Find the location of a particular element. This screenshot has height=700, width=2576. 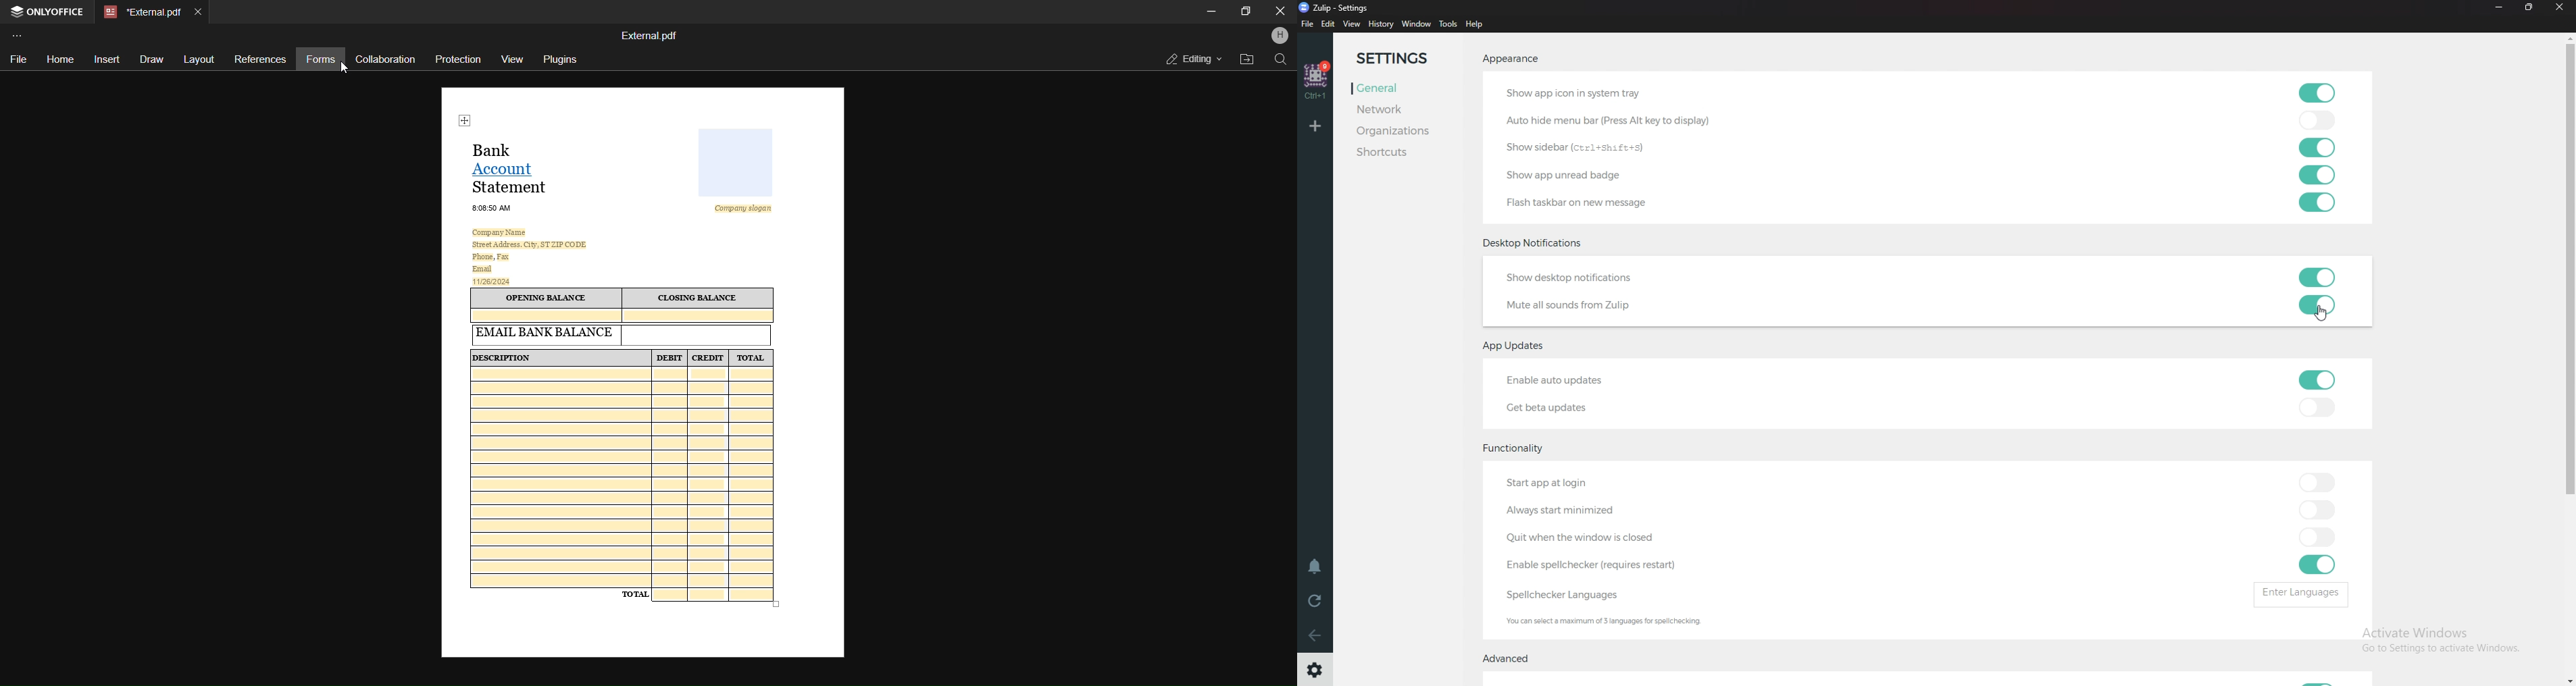

toggle is located at coordinates (2315, 305).